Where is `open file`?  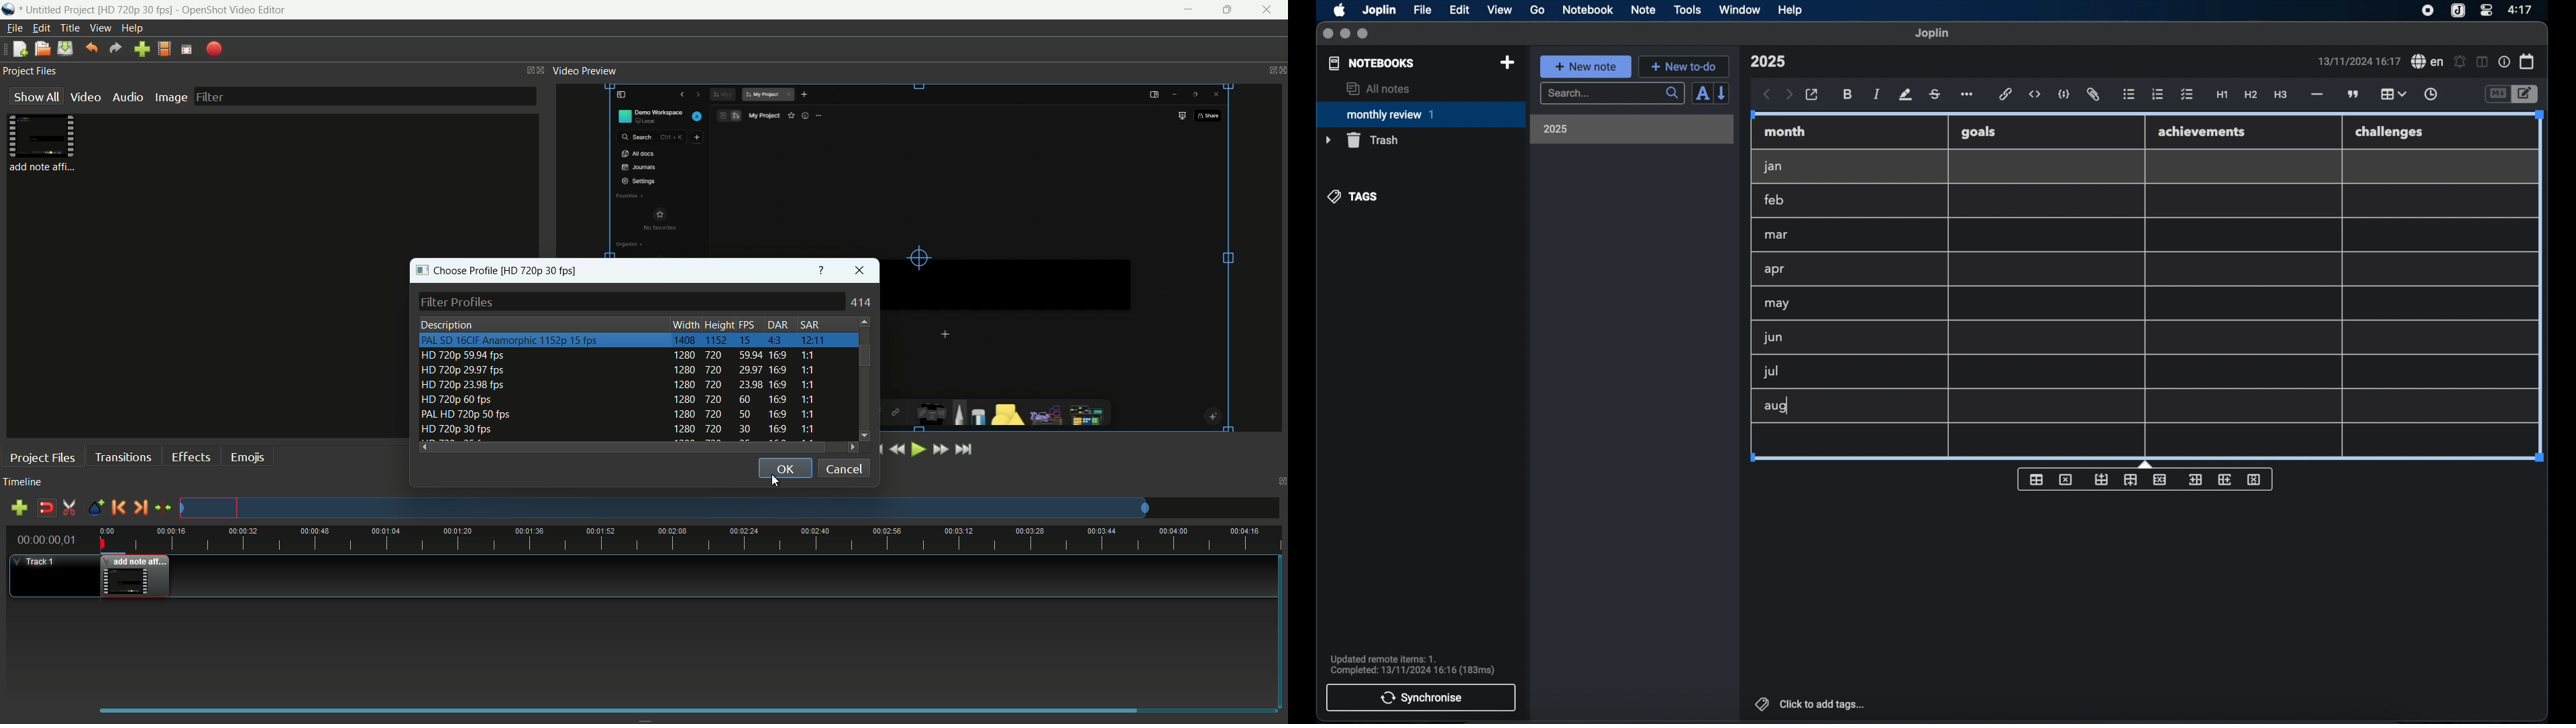
open file is located at coordinates (41, 50).